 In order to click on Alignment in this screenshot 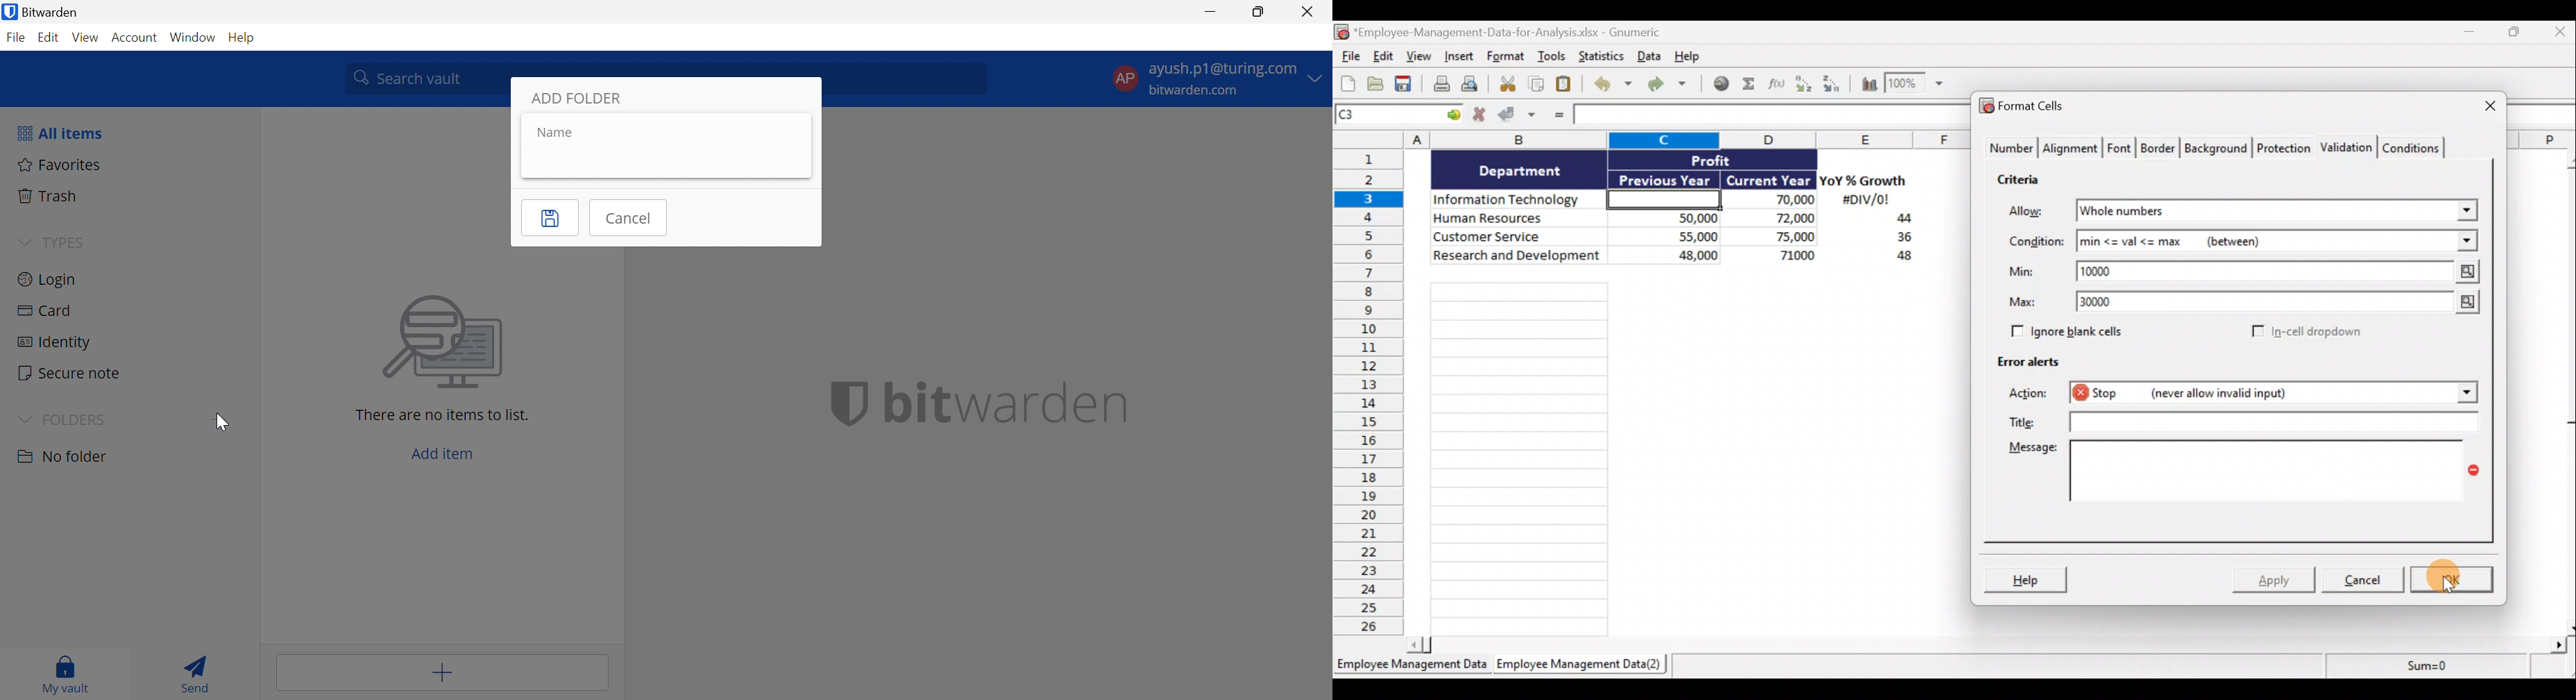, I will do `click(2071, 148)`.